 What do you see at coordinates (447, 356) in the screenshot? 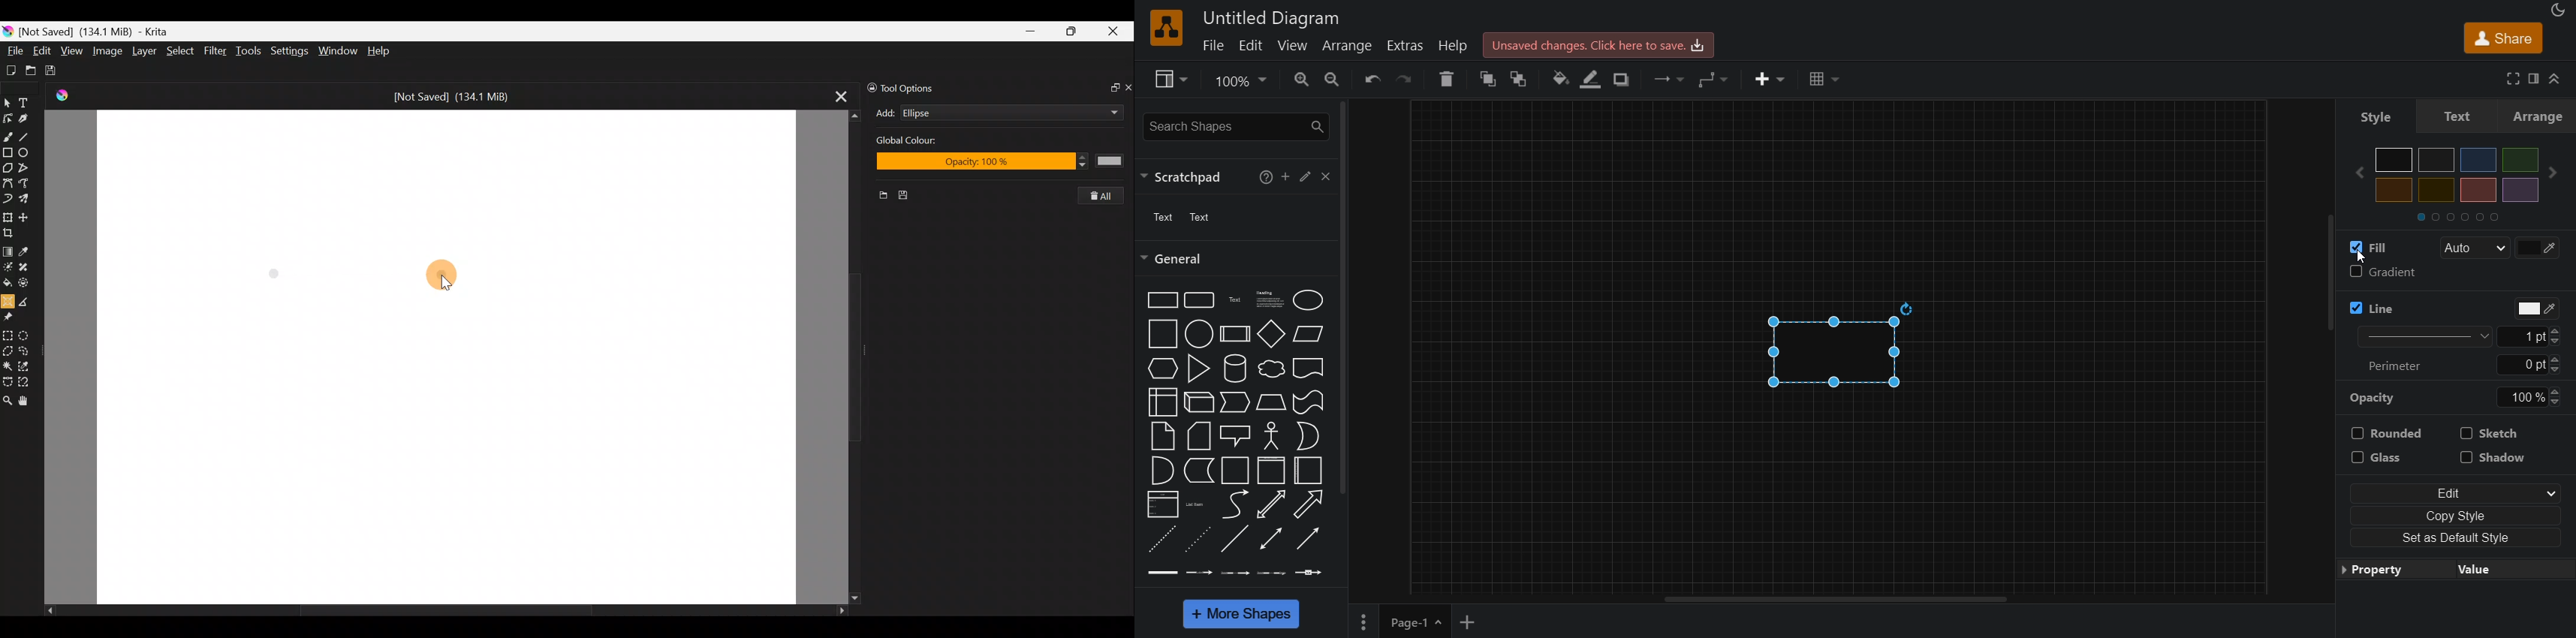
I see `Canvas` at bounding box center [447, 356].